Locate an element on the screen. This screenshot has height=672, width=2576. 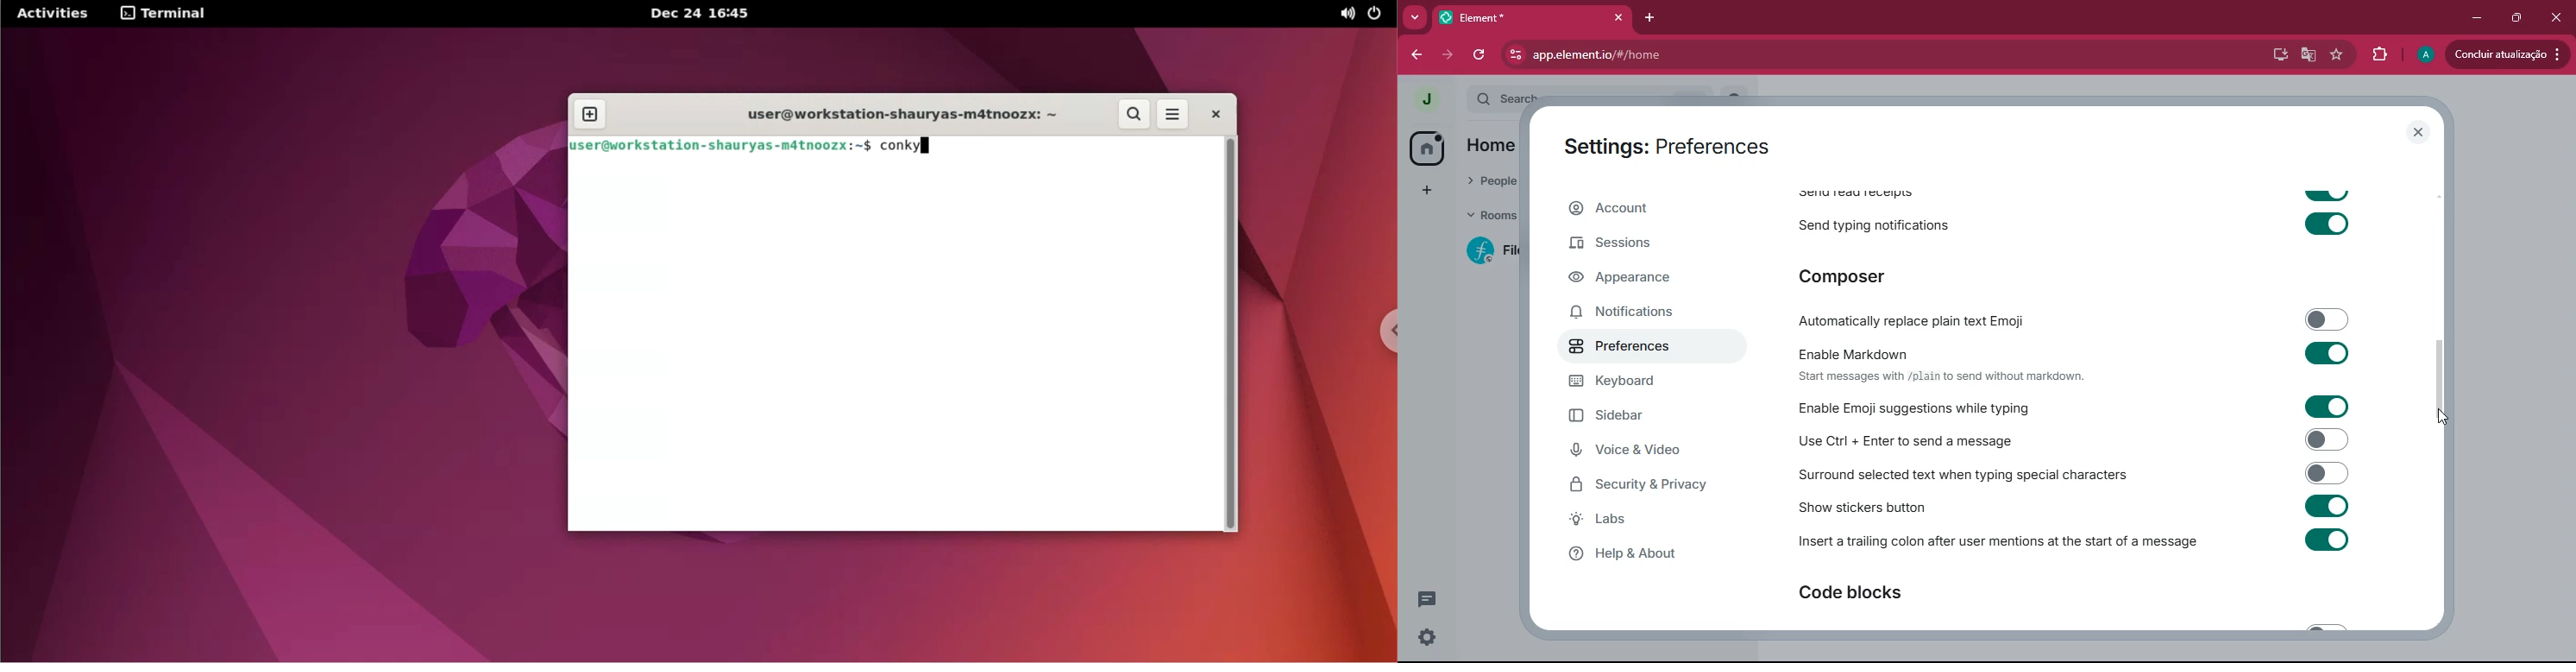
cursor is located at coordinates (2444, 417).